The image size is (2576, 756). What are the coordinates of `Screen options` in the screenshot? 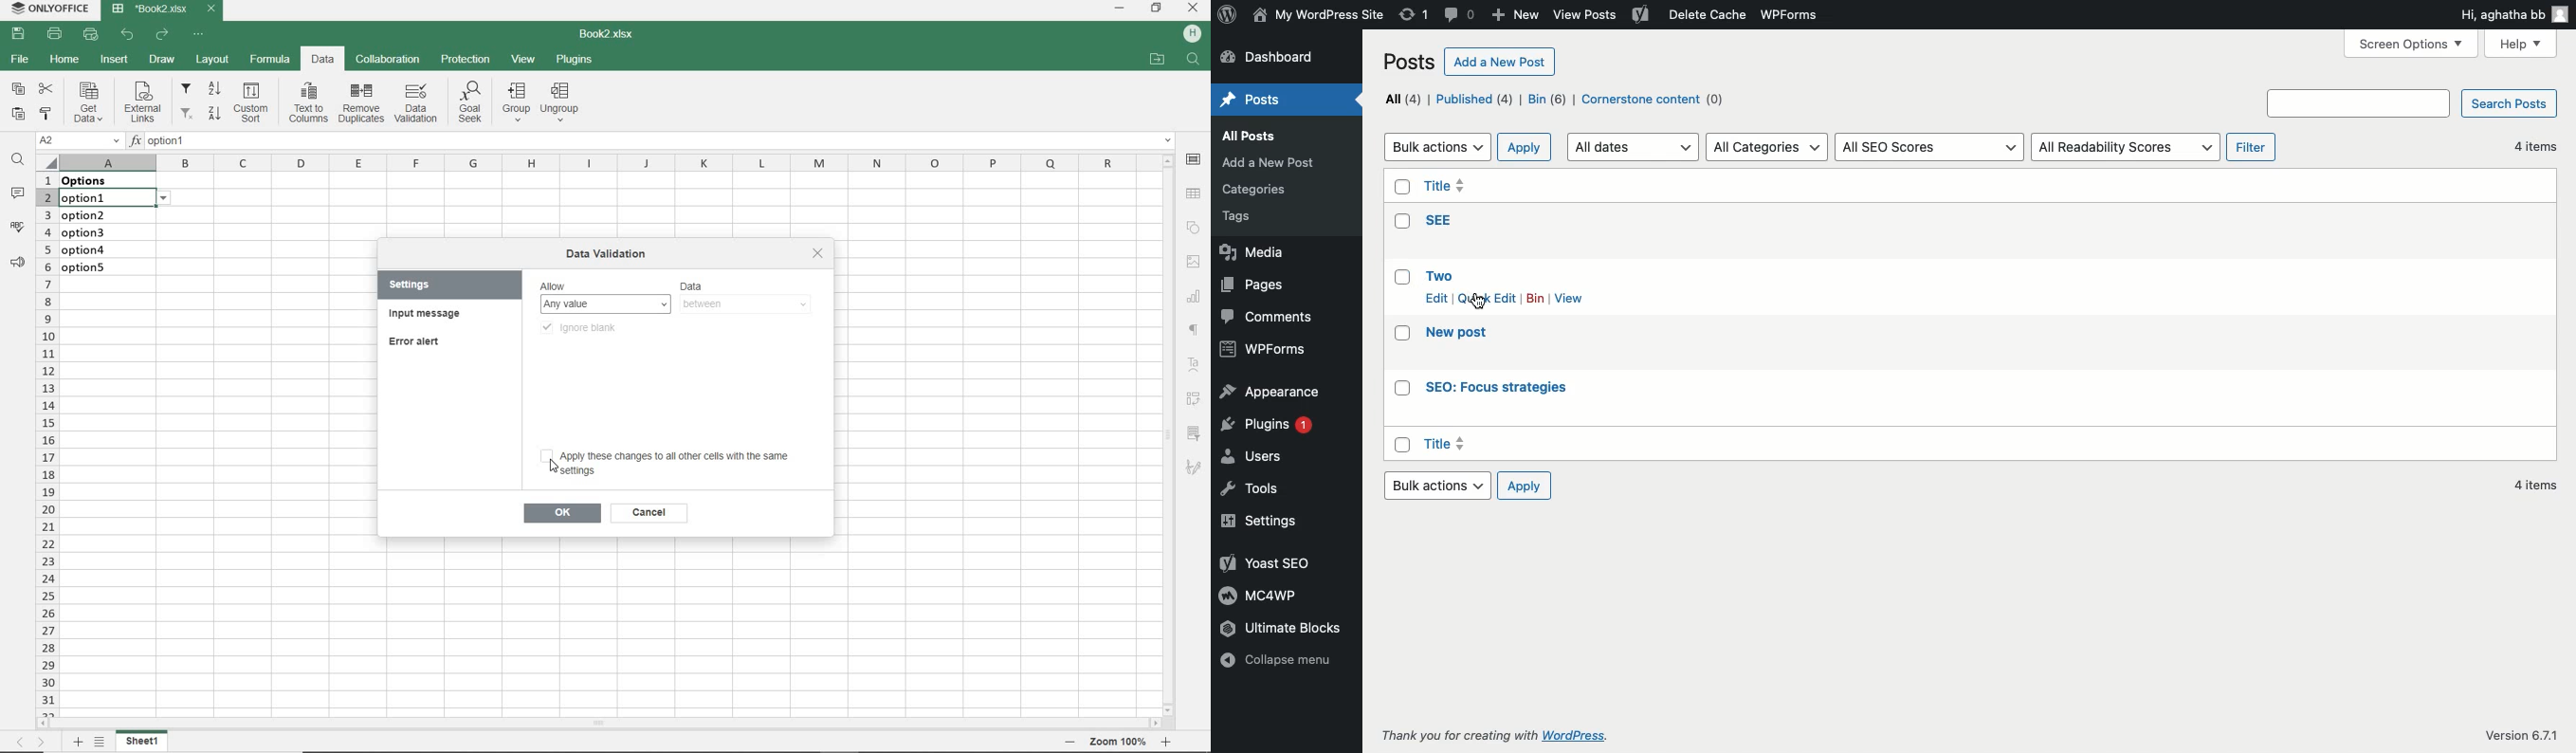 It's located at (2412, 44).